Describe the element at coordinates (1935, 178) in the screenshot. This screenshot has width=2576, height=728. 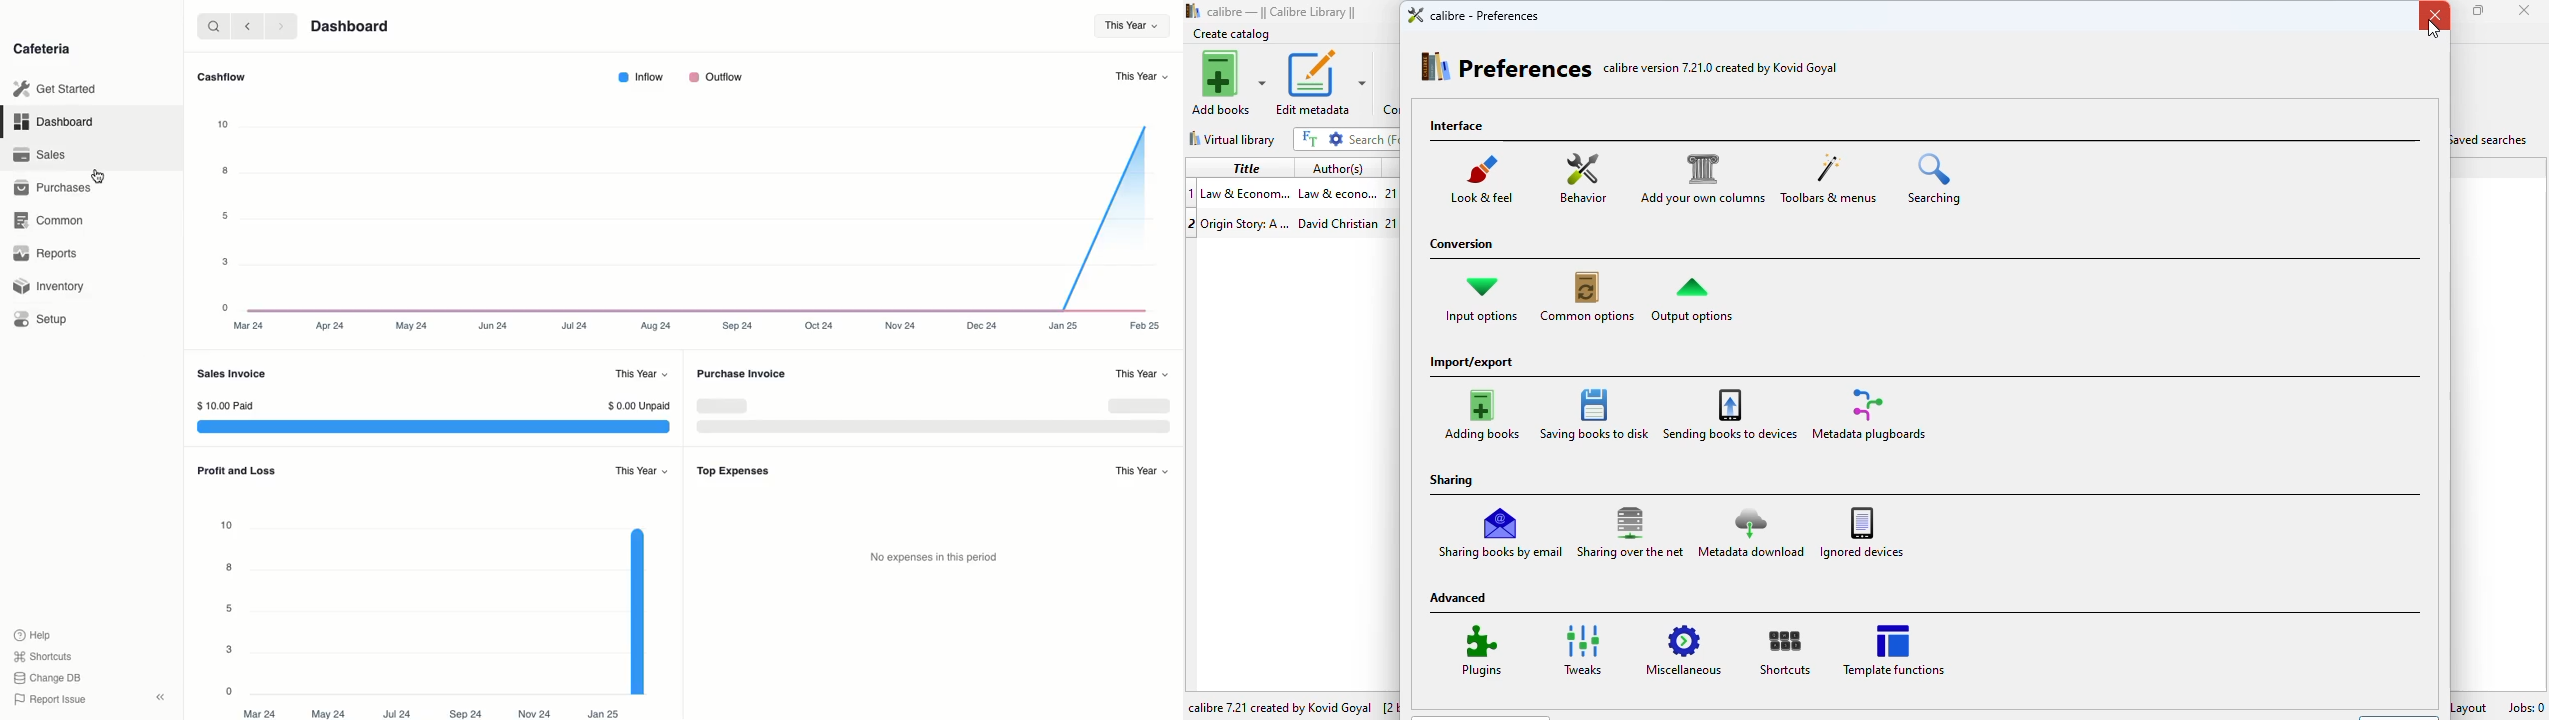
I see `searching` at that location.